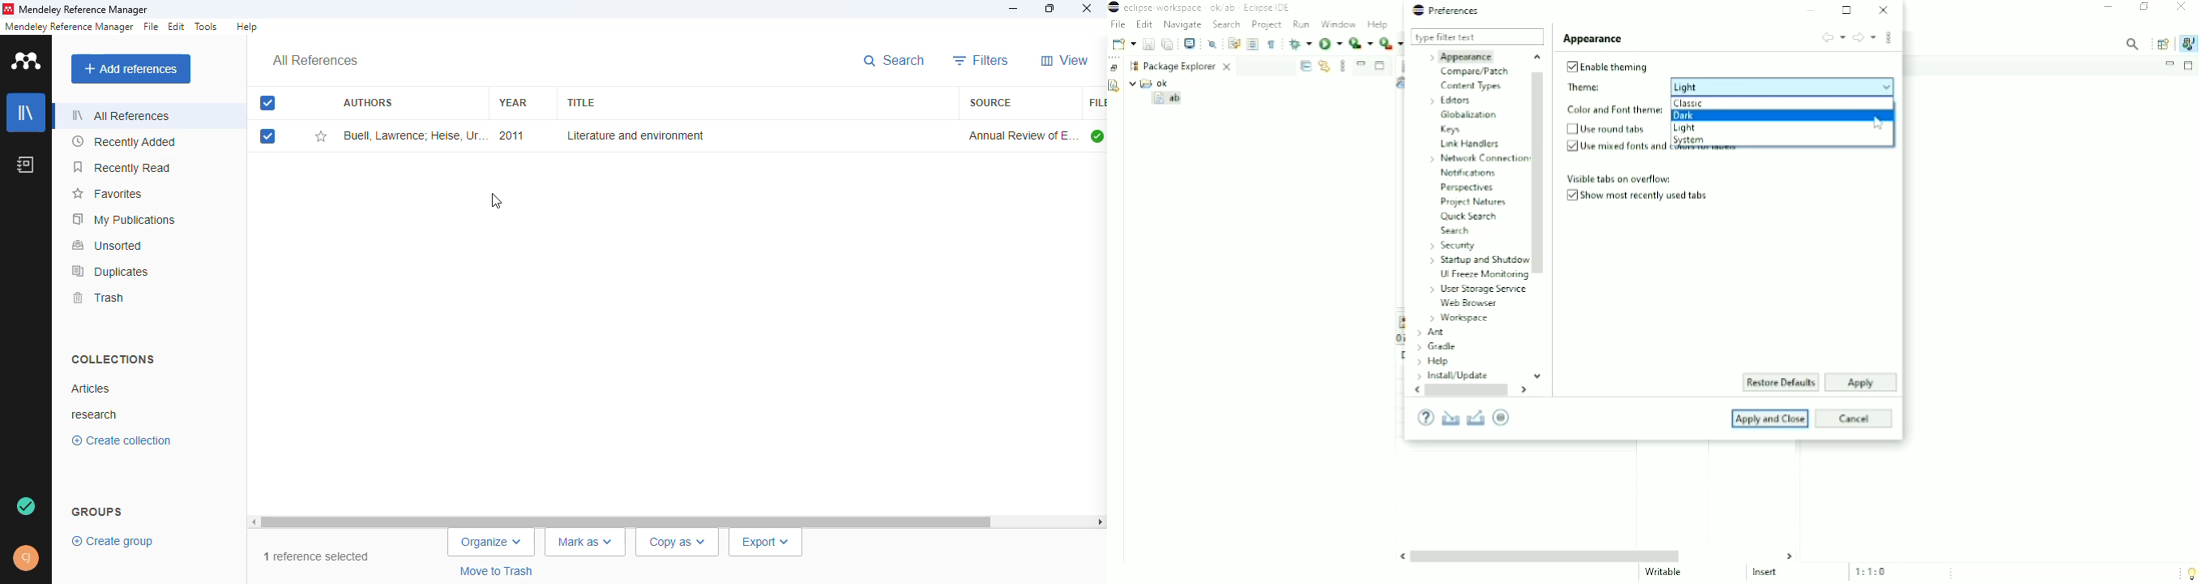  I want to click on Dark, so click(1694, 115).